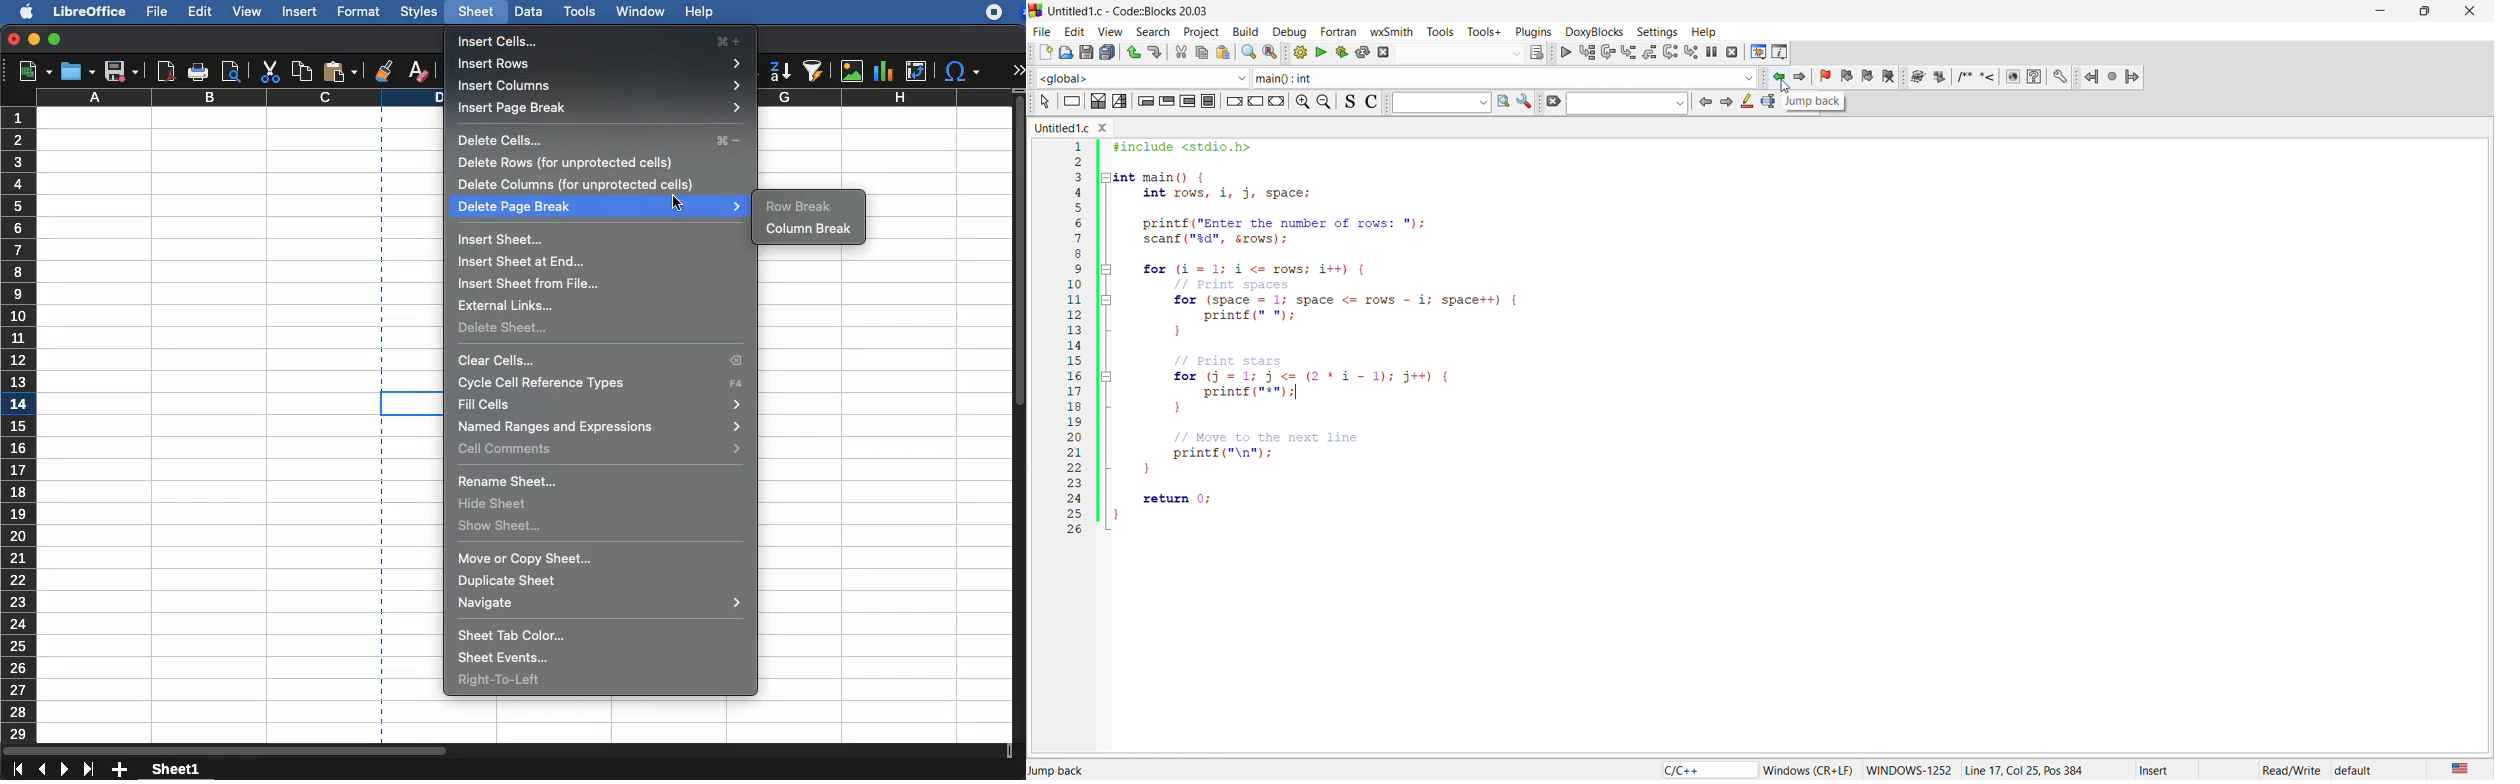 The width and height of the screenshot is (2520, 784). What do you see at coordinates (2363, 767) in the screenshot?
I see `default` at bounding box center [2363, 767].